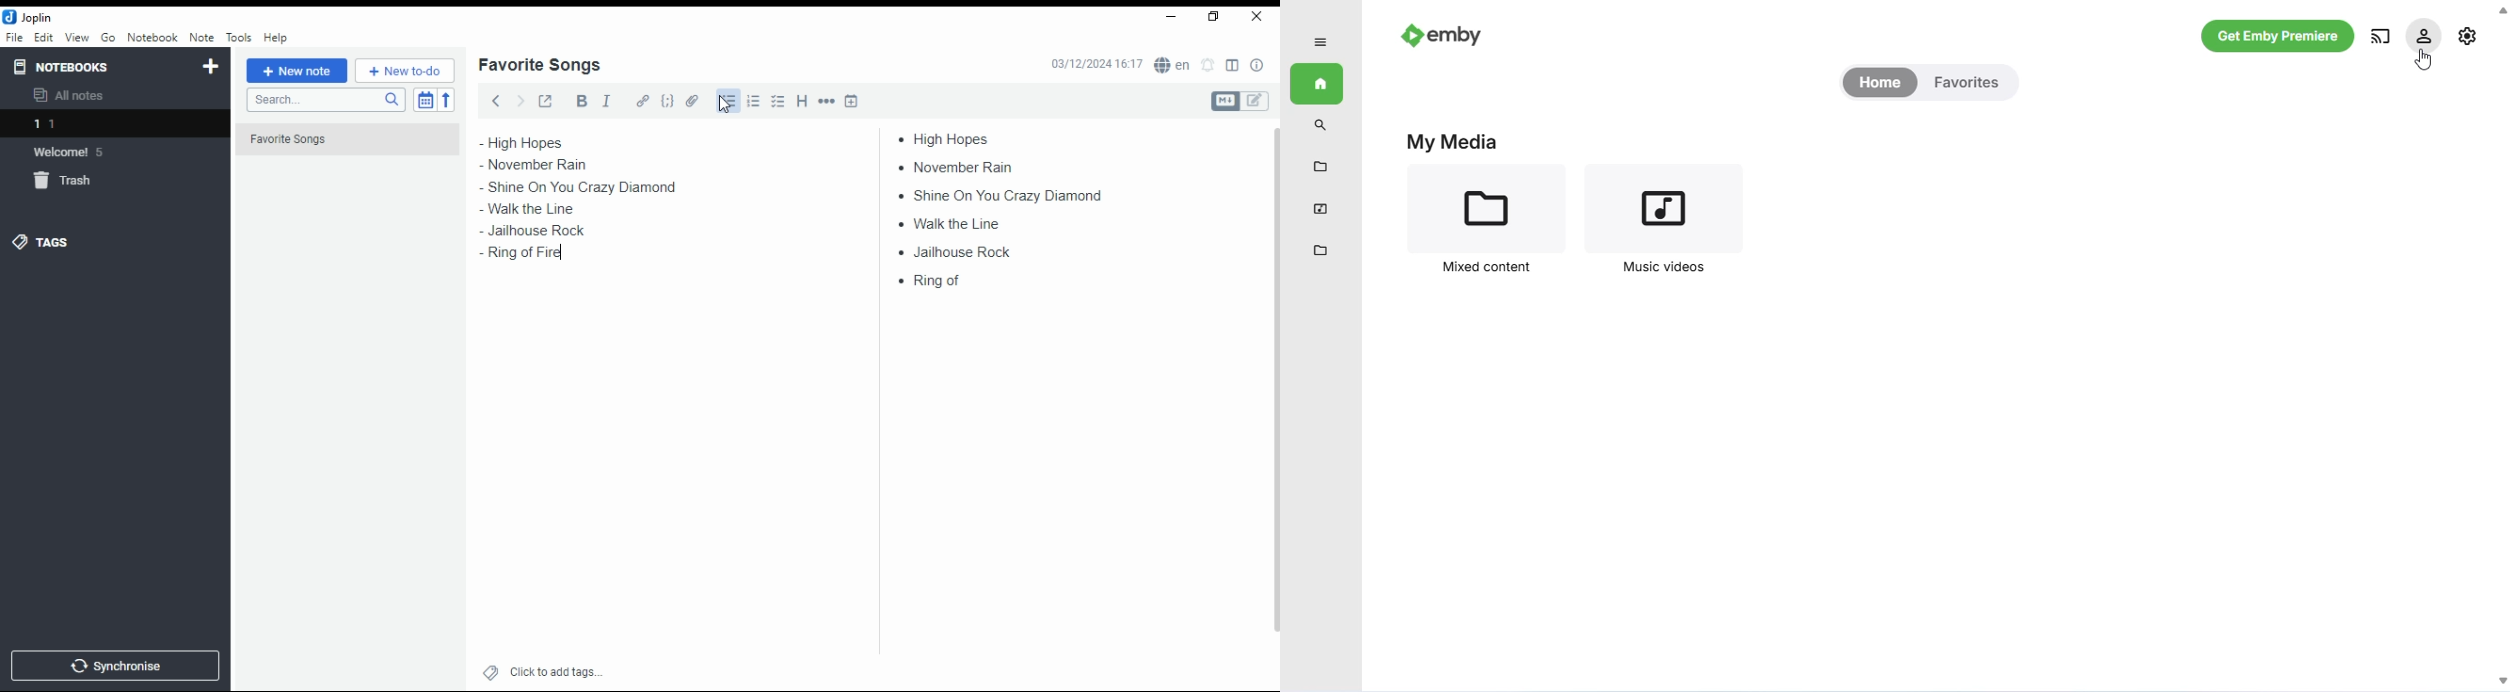 The image size is (2520, 700). Describe the element at coordinates (152, 37) in the screenshot. I see `notebook` at that location.